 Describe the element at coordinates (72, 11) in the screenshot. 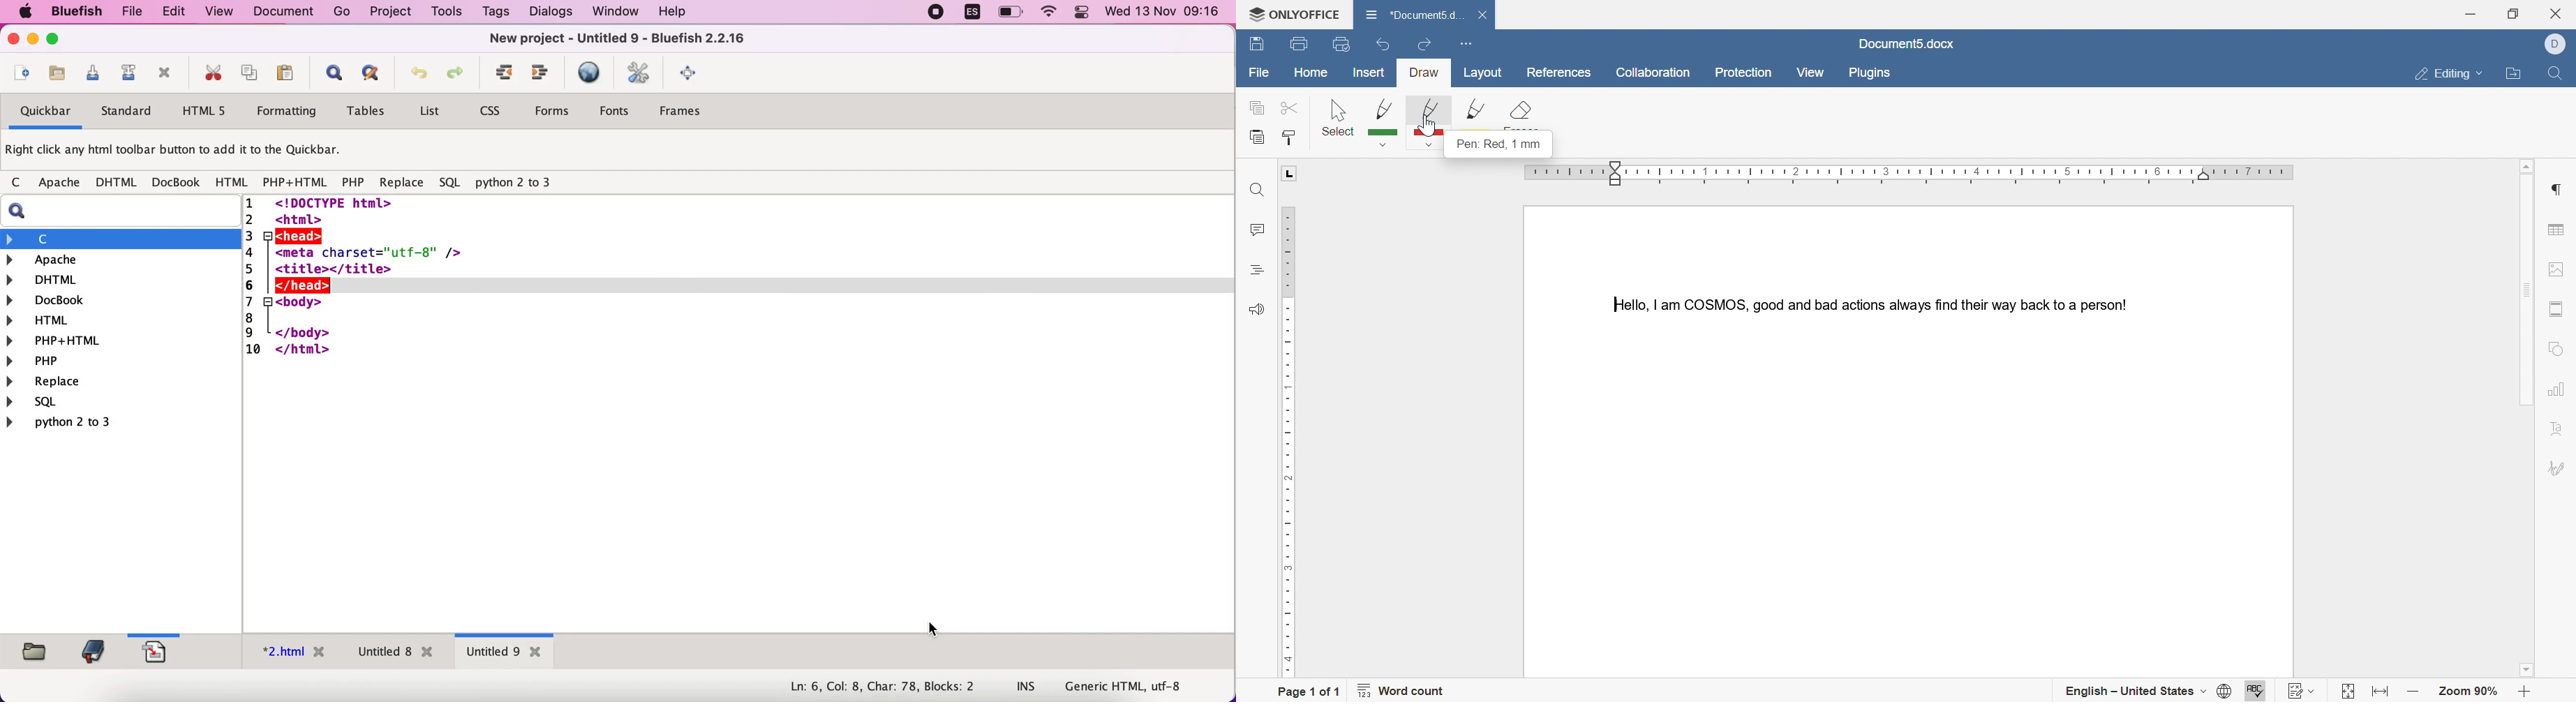

I see `bluefish` at that location.